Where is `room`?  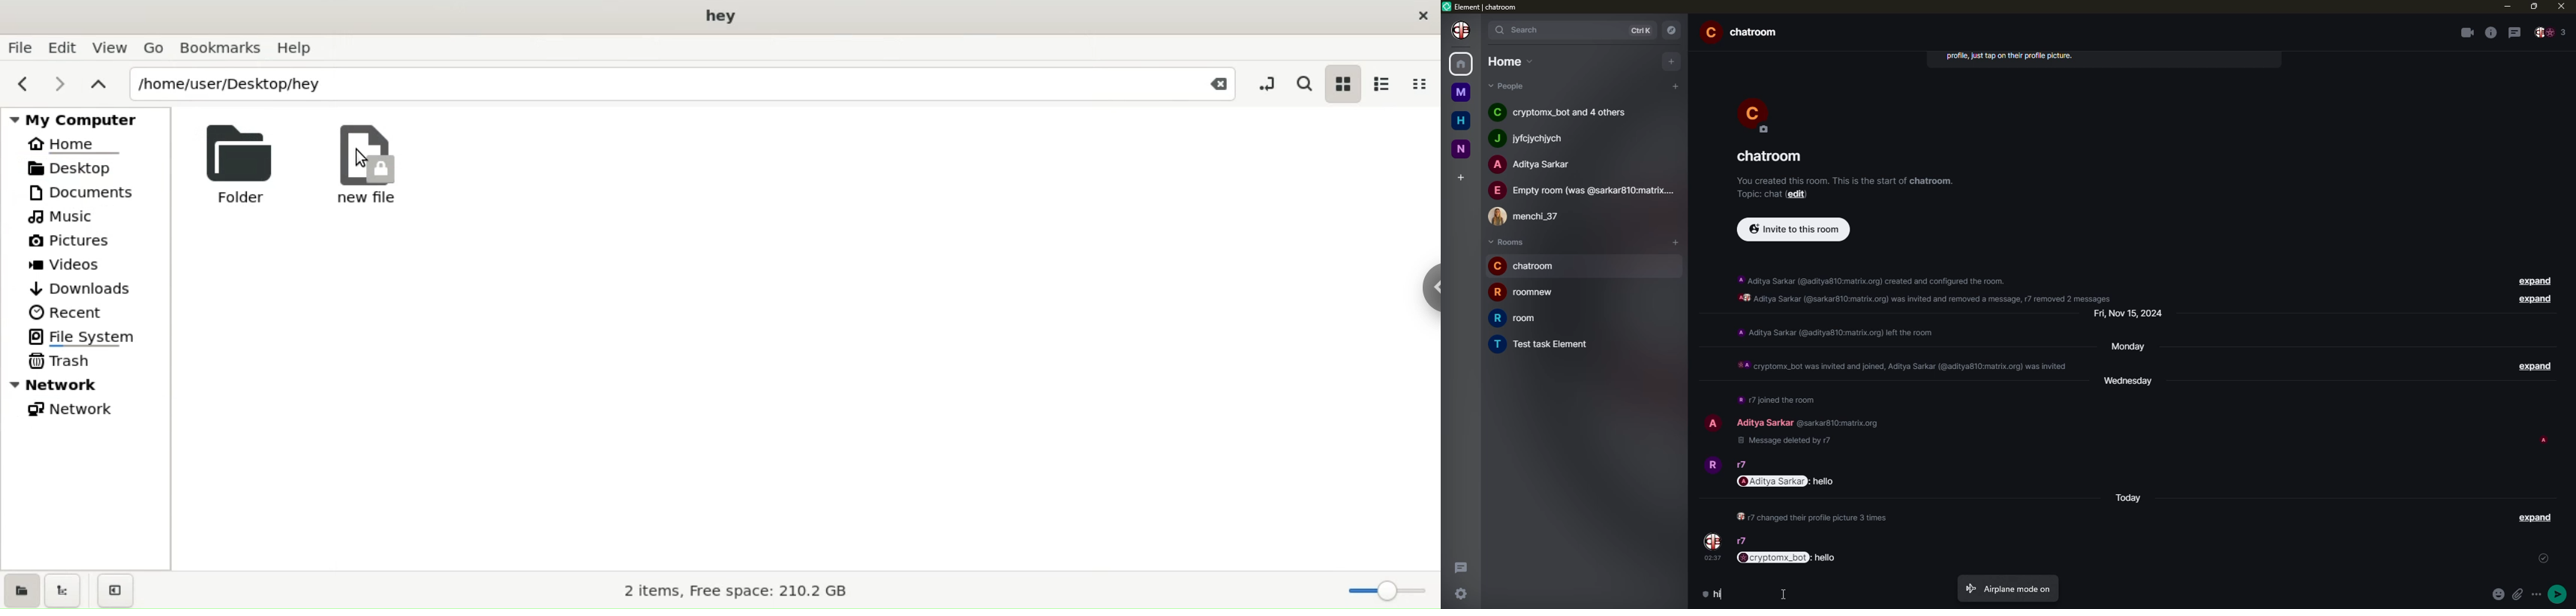
room is located at coordinates (1773, 157).